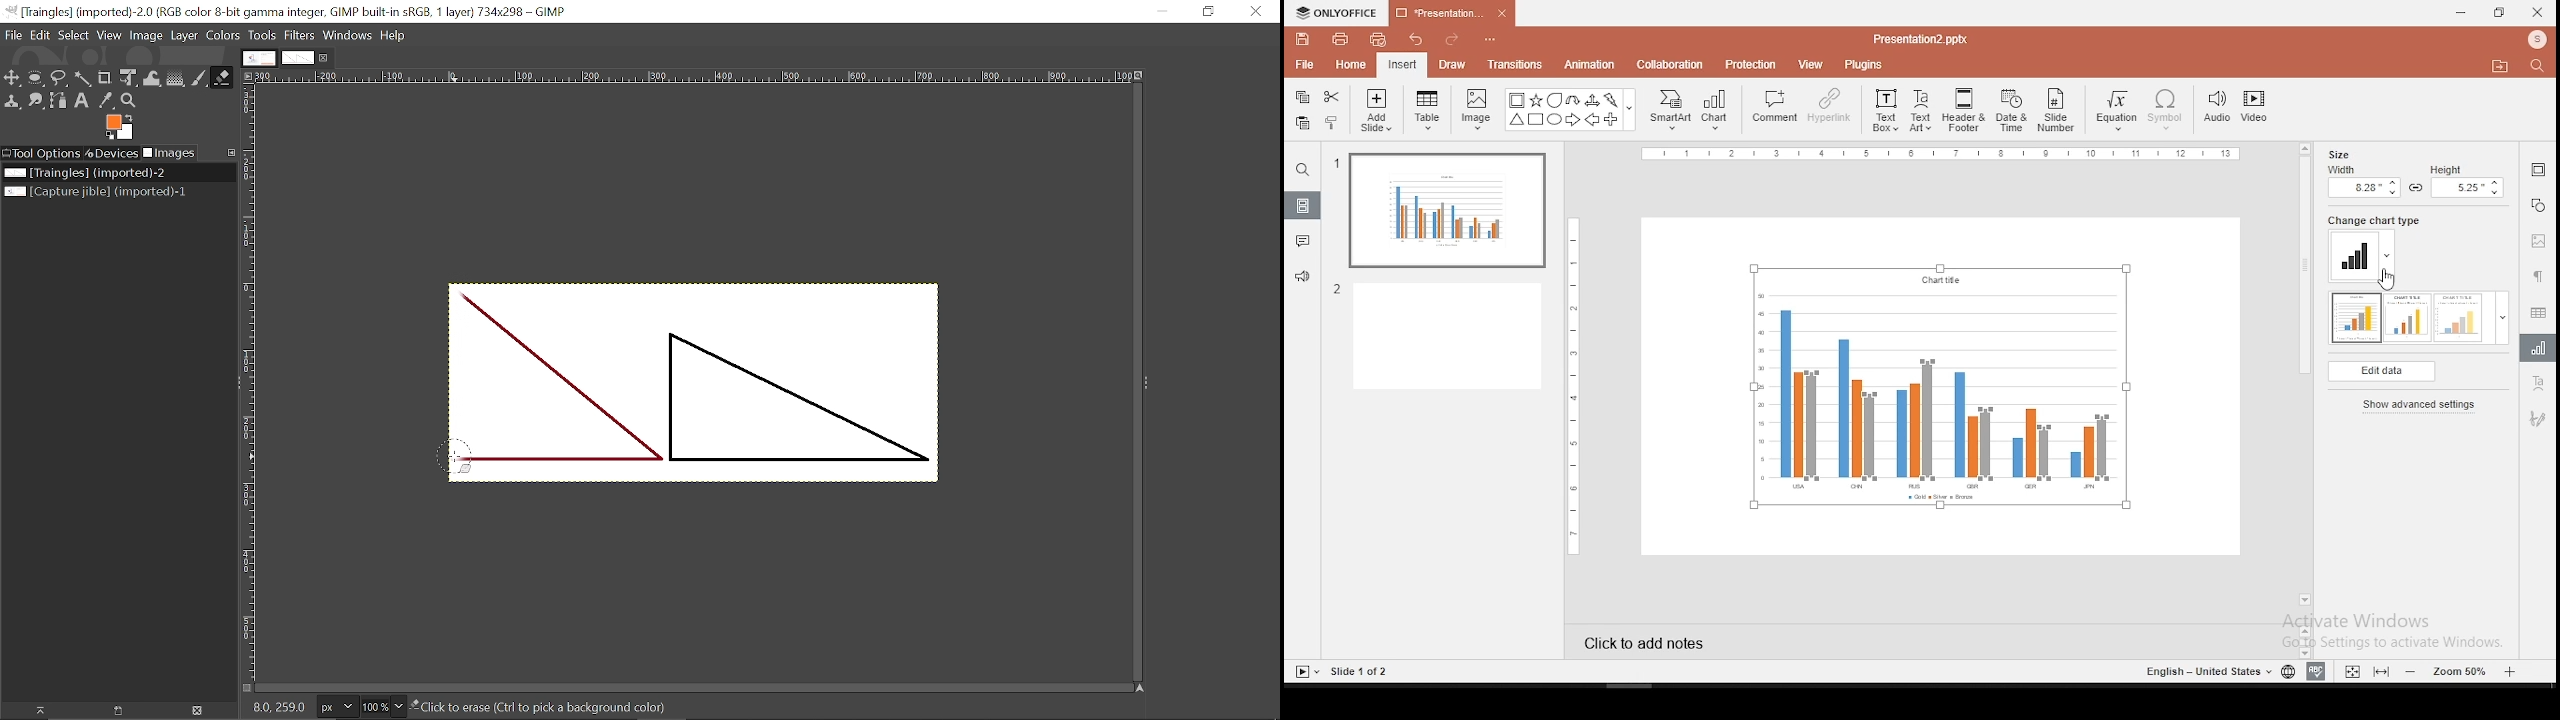 This screenshot has width=2576, height=728. Describe the element at coordinates (35, 78) in the screenshot. I see `Ellipse select tool` at that location.